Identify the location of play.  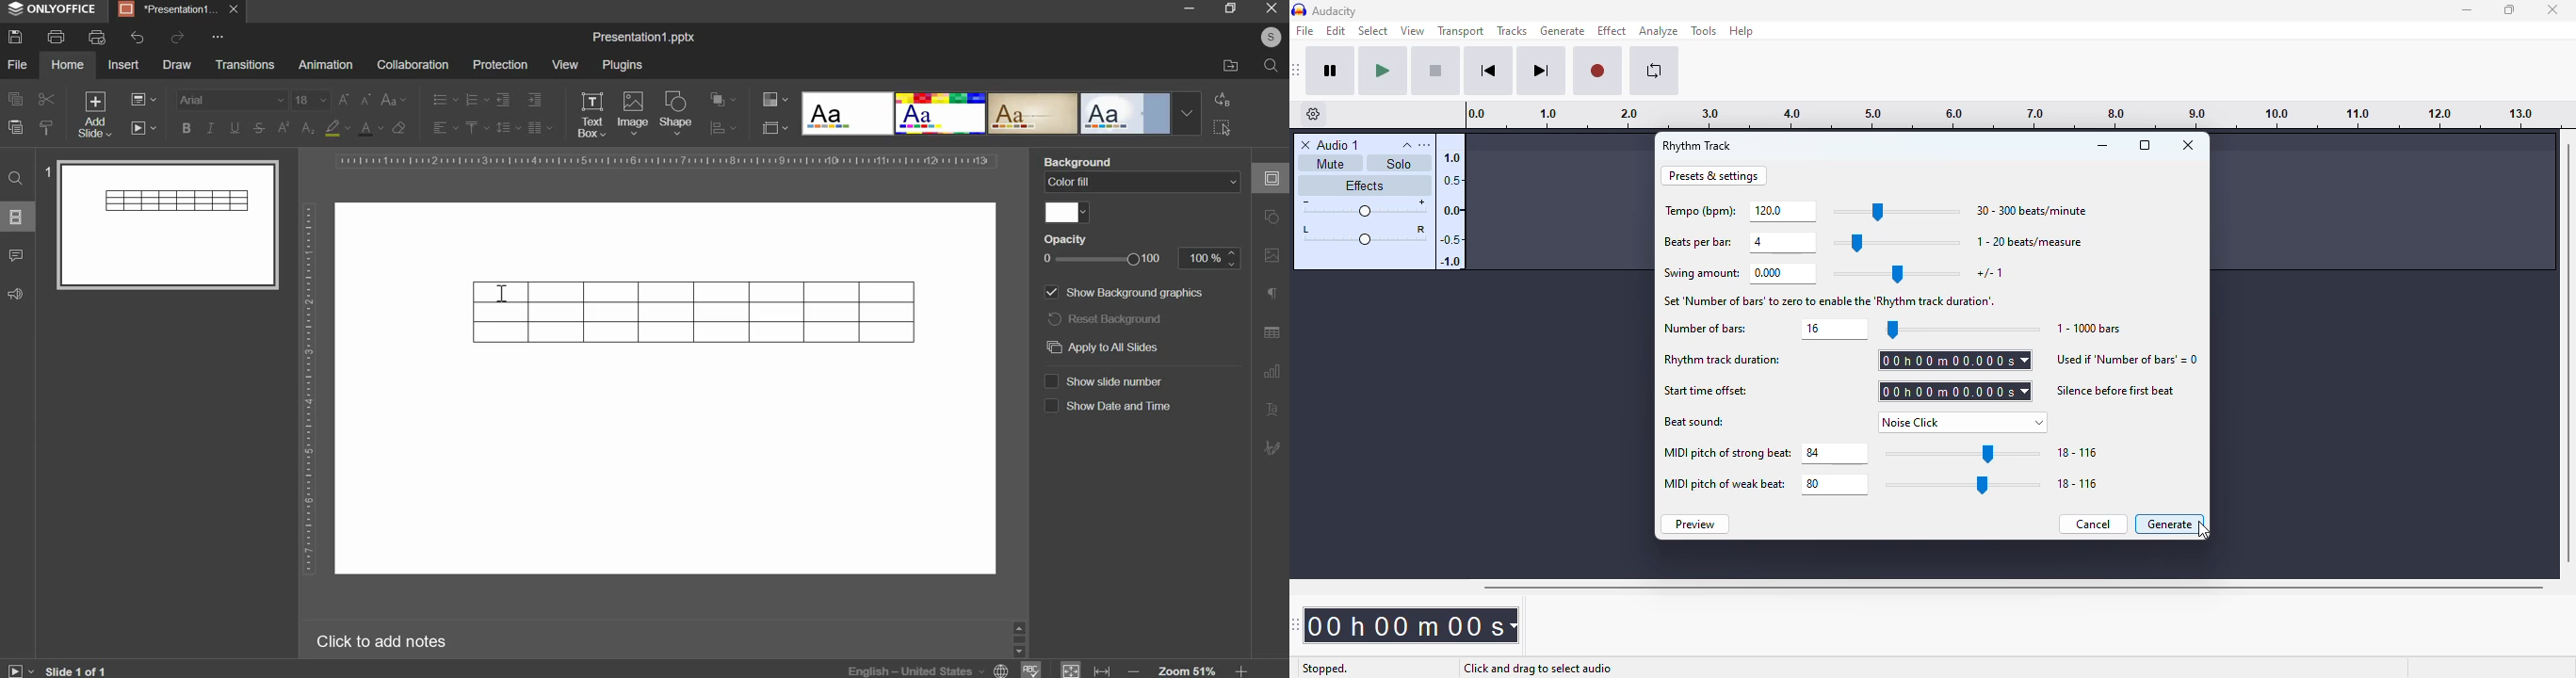
(1382, 72).